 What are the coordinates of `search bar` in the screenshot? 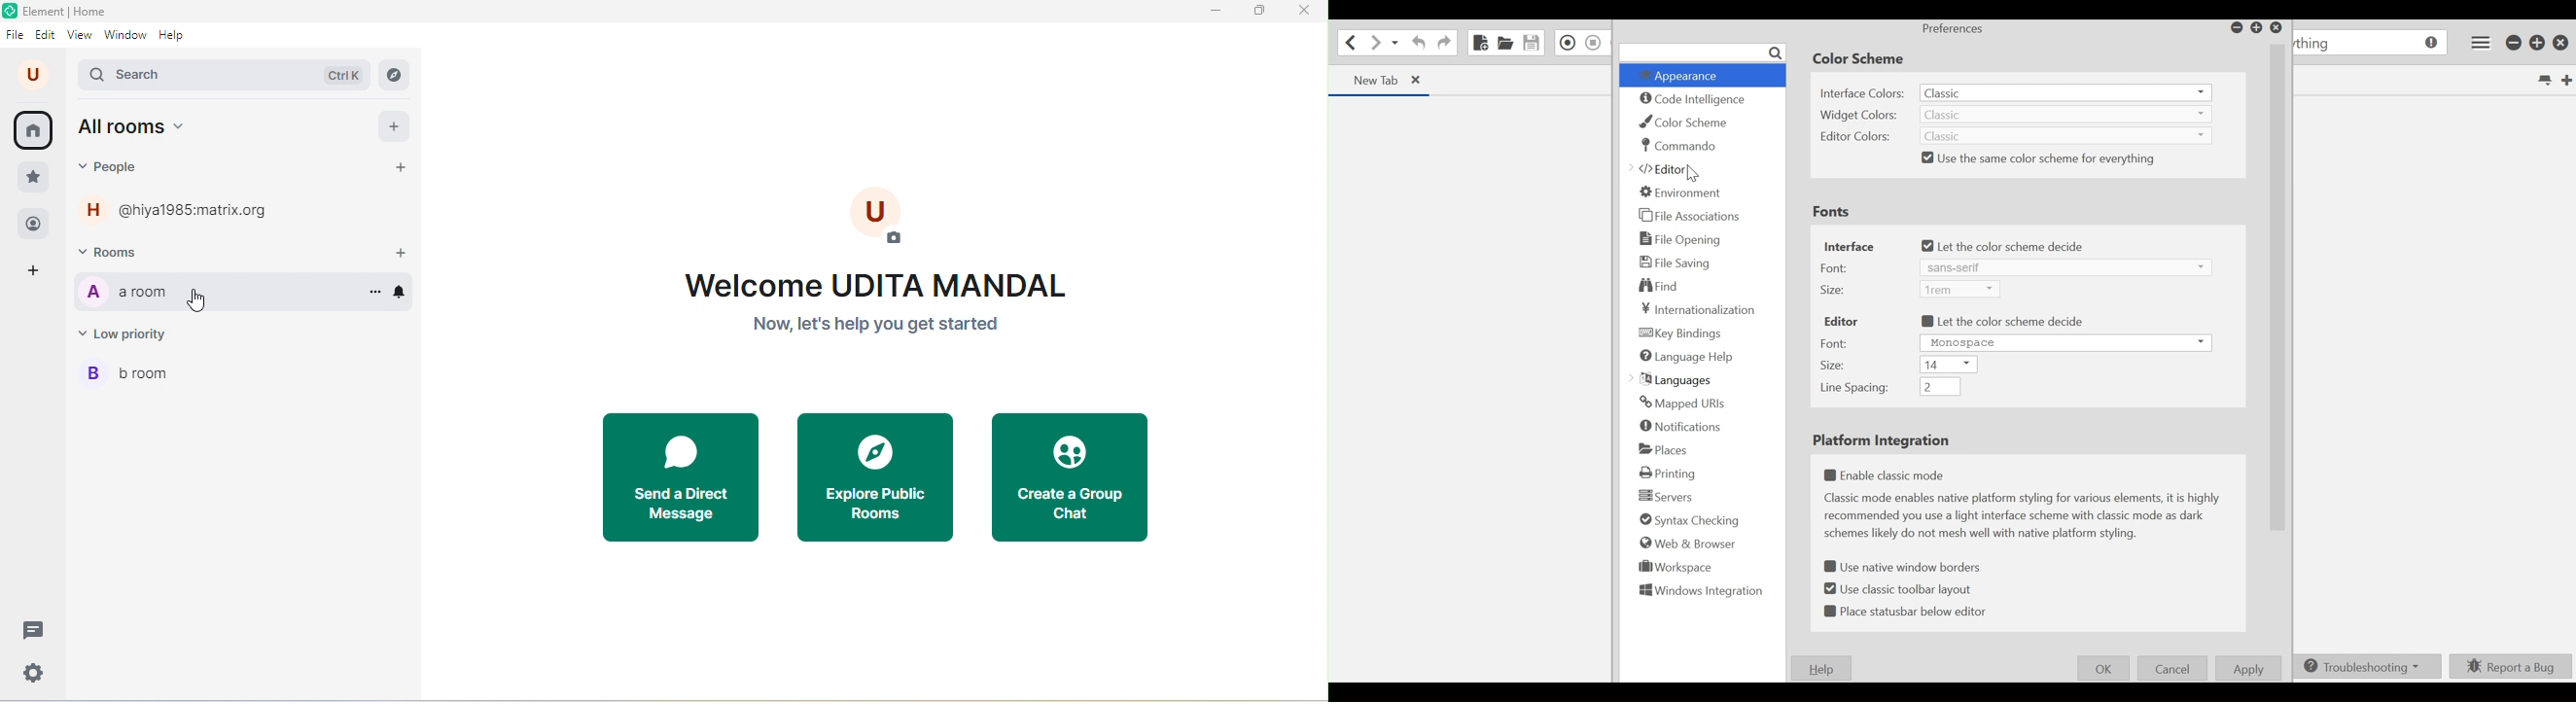 It's located at (226, 75).